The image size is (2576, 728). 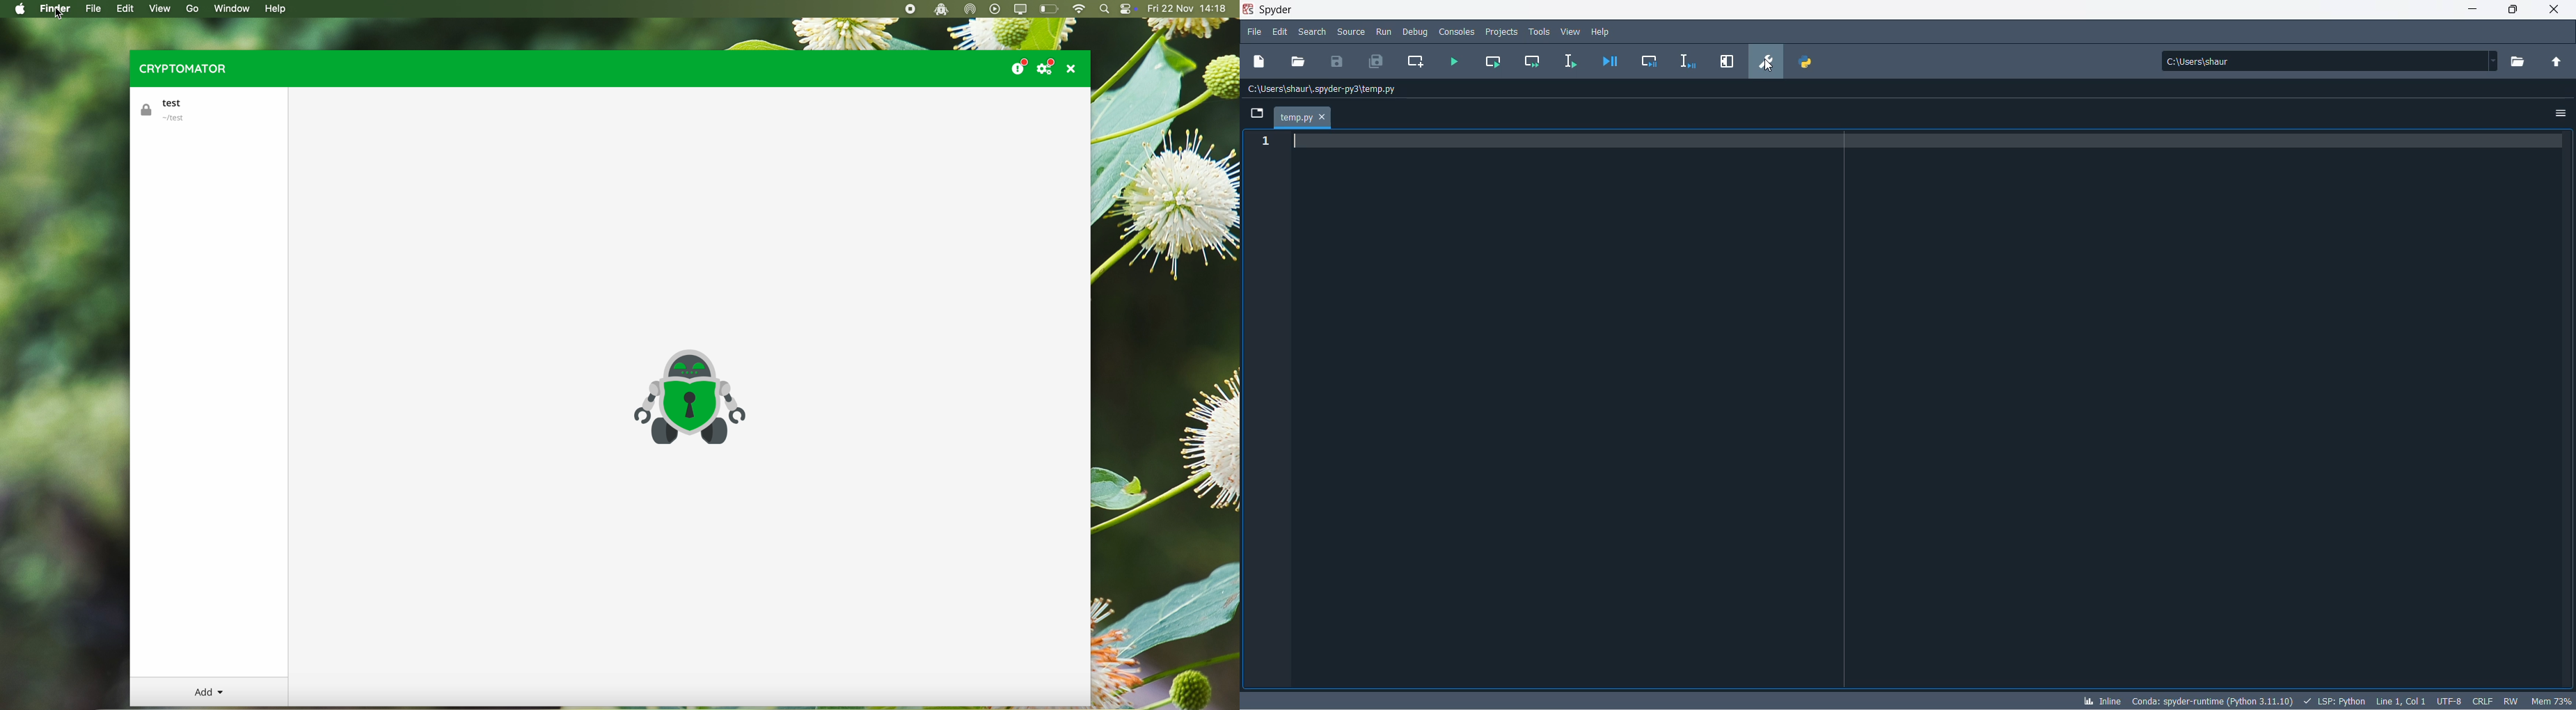 What do you see at coordinates (209, 692) in the screenshot?
I see `add` at bounding box center [209, 692].